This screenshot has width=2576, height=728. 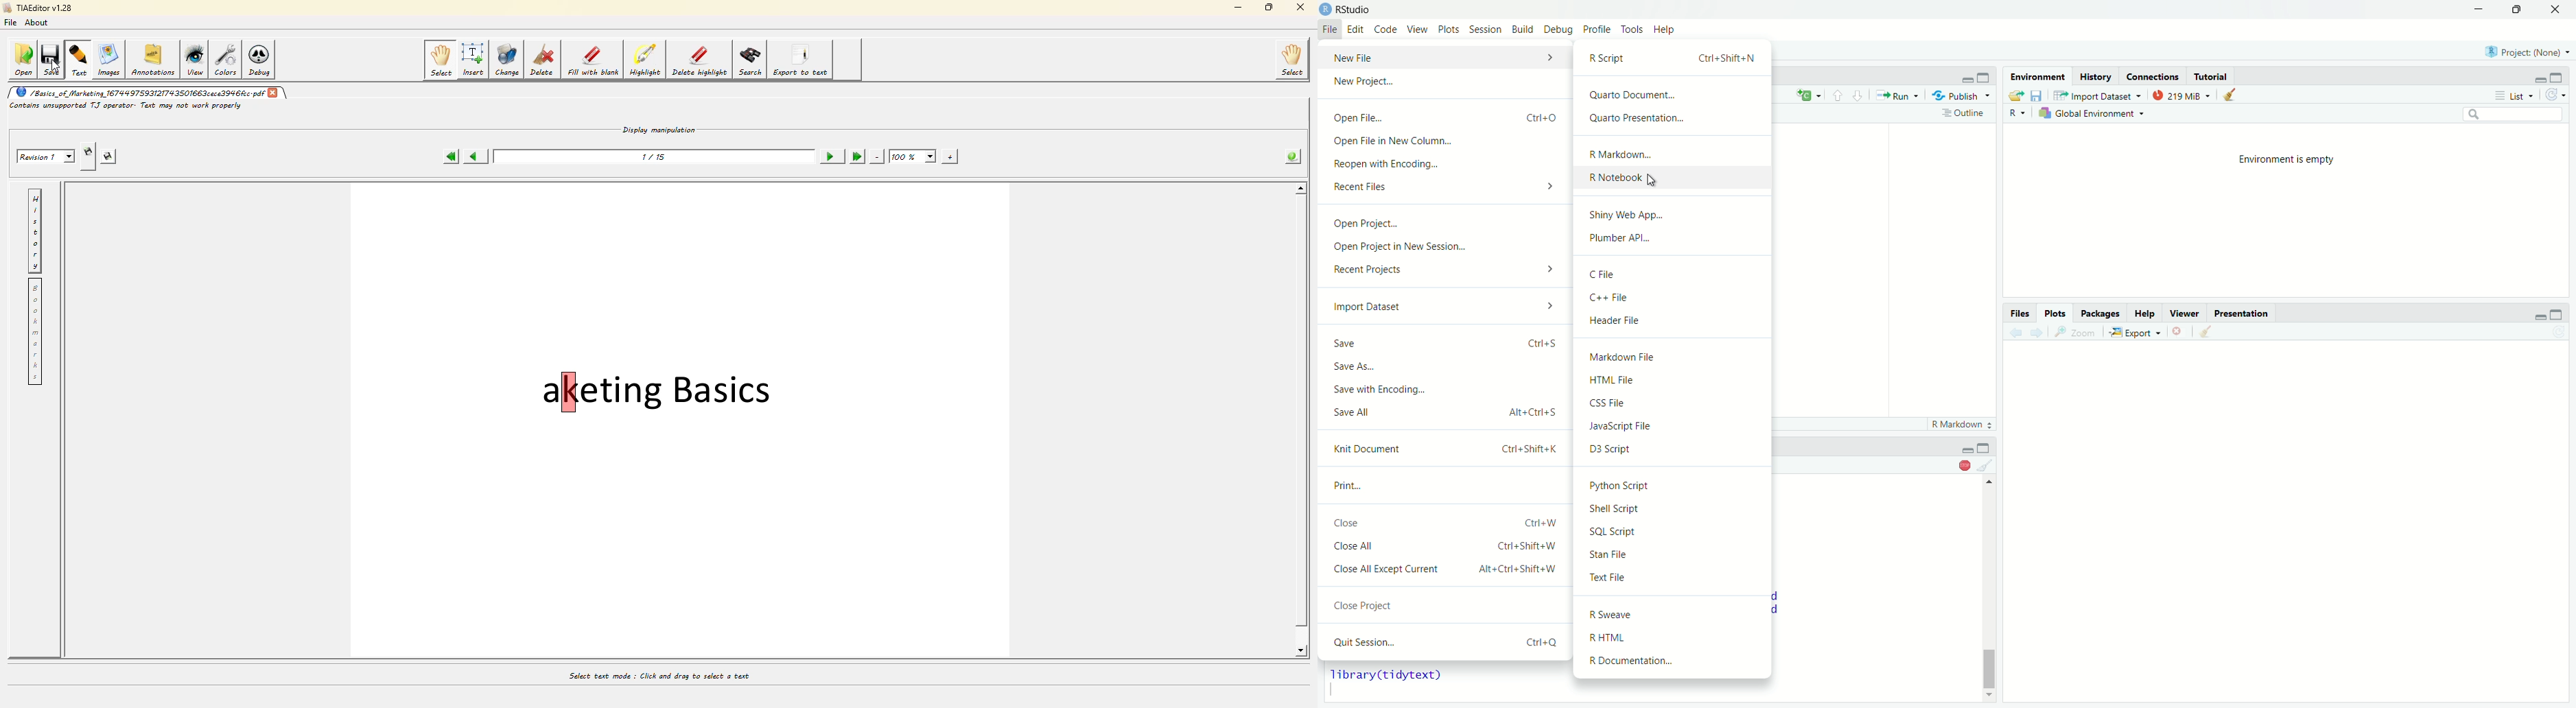 I want to click on Open Project in New Session..., so click(x=1444, y=246).